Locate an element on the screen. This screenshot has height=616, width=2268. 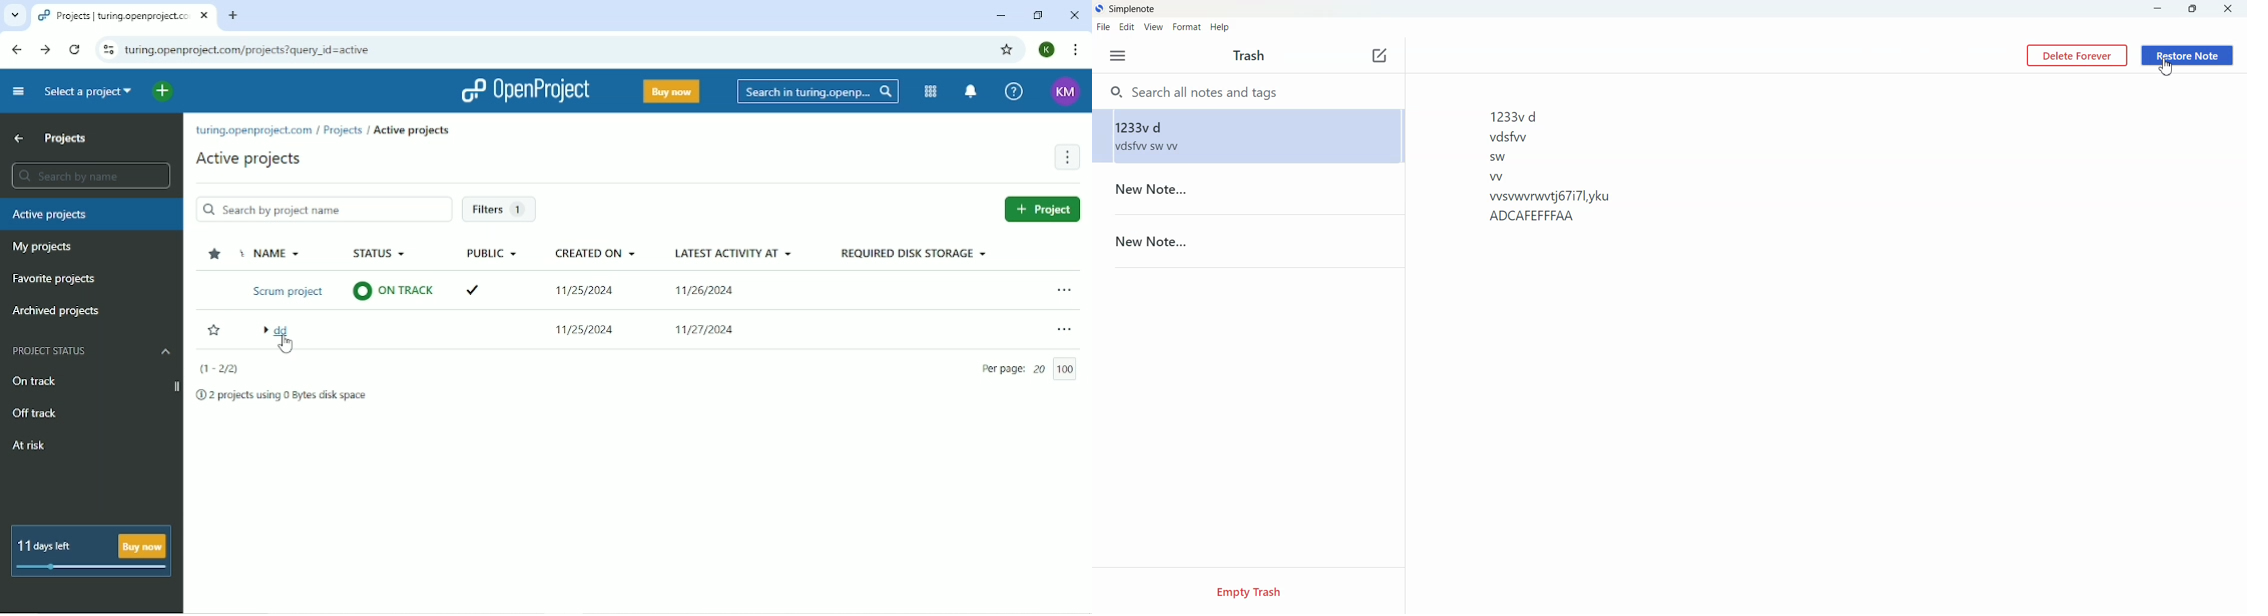
Cursor is located at coordinates (2166, 68).